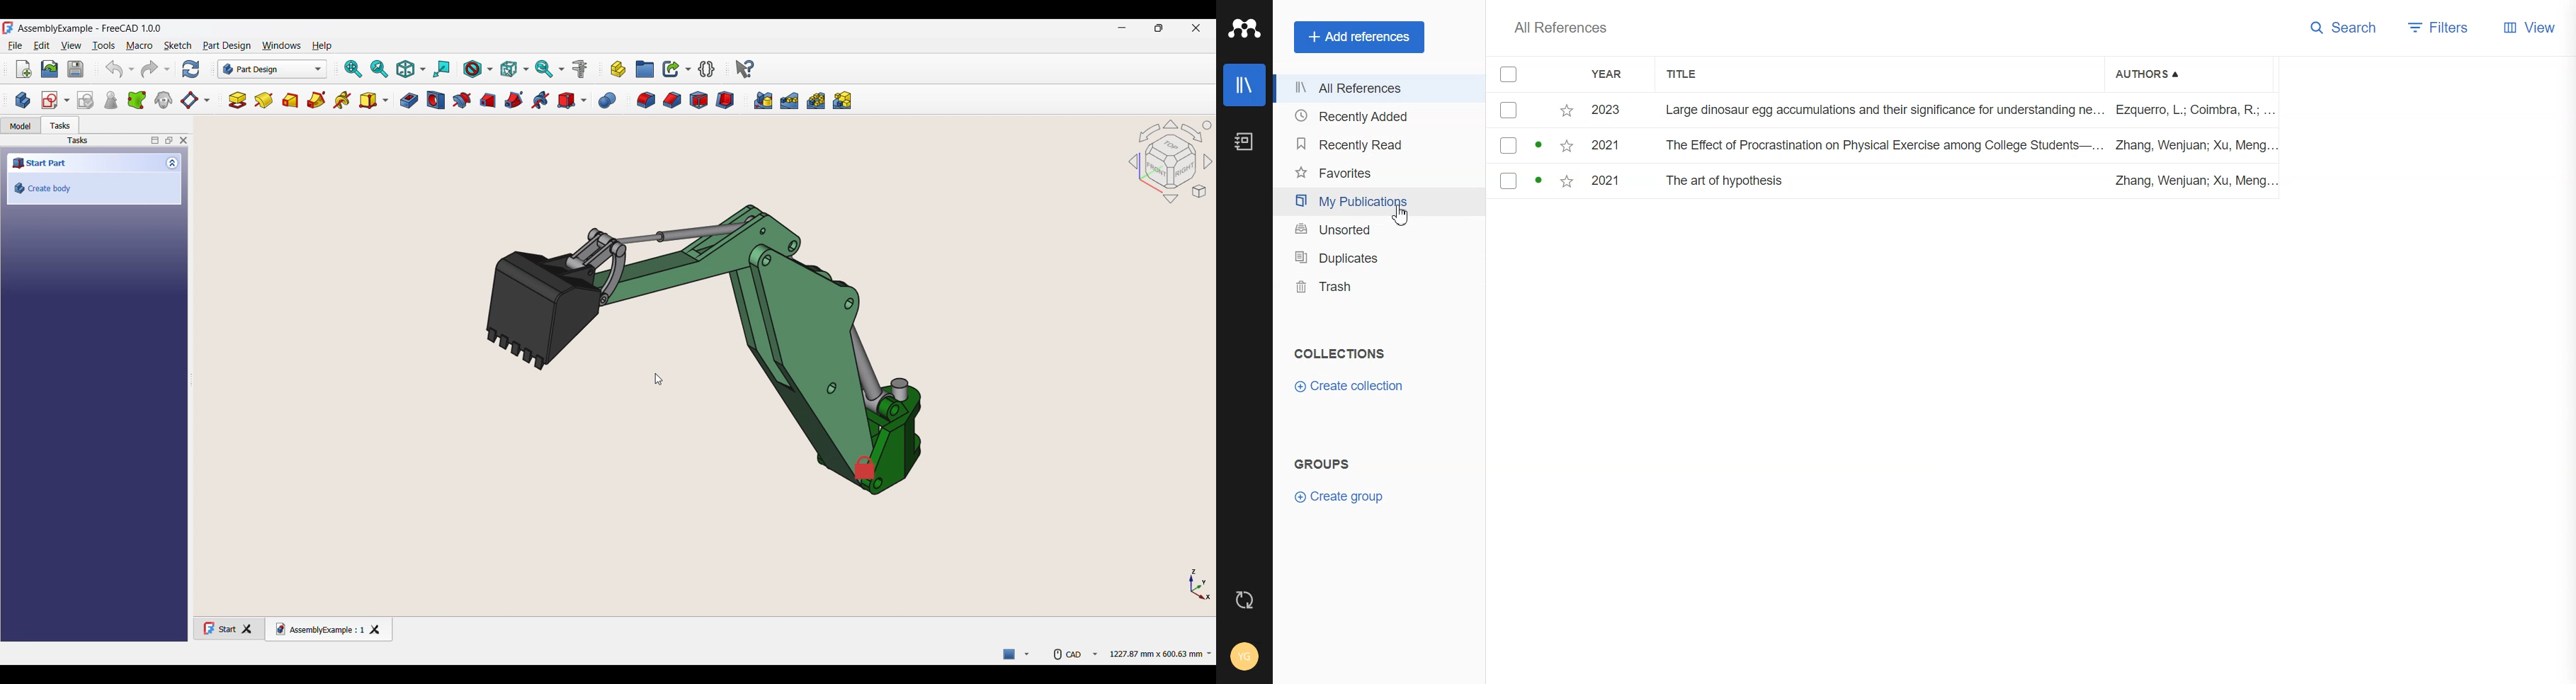 This screenshot has width=2576, height=700. What do you see at coordinates (1245, 84) in the screenshot?
I see `Library` at bounding box center [1245, 84].